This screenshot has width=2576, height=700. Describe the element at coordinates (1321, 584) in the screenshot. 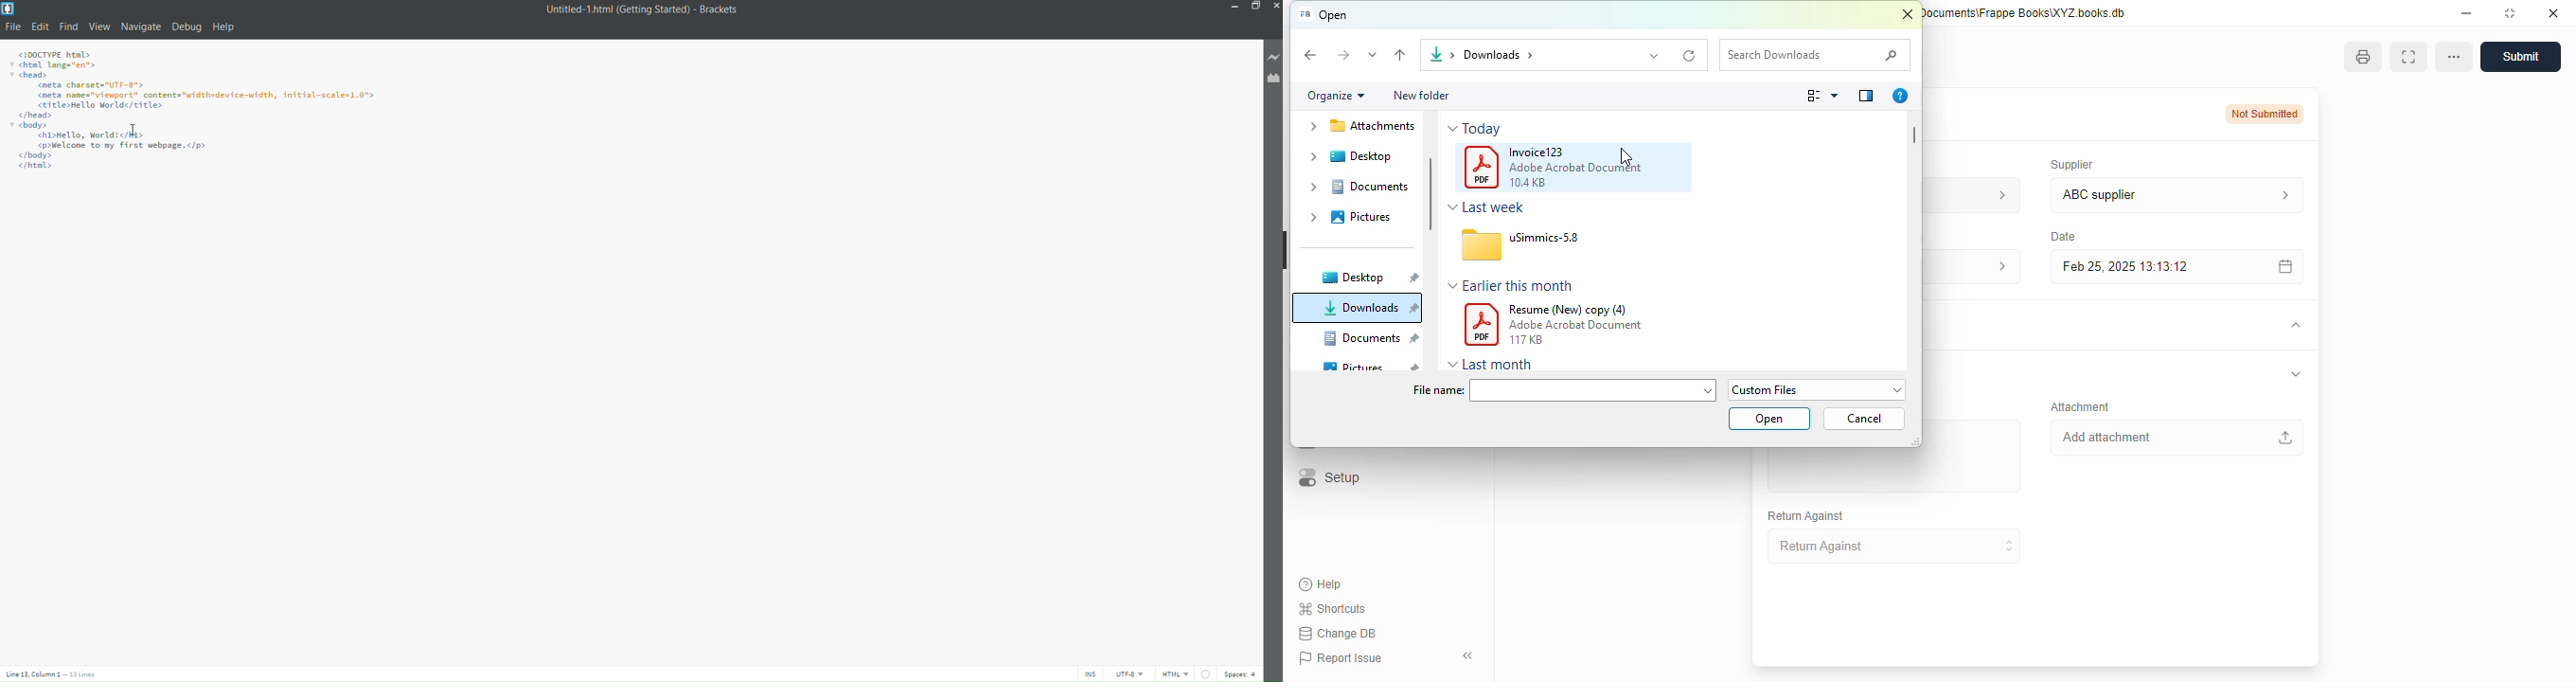

I see `help` at that location.